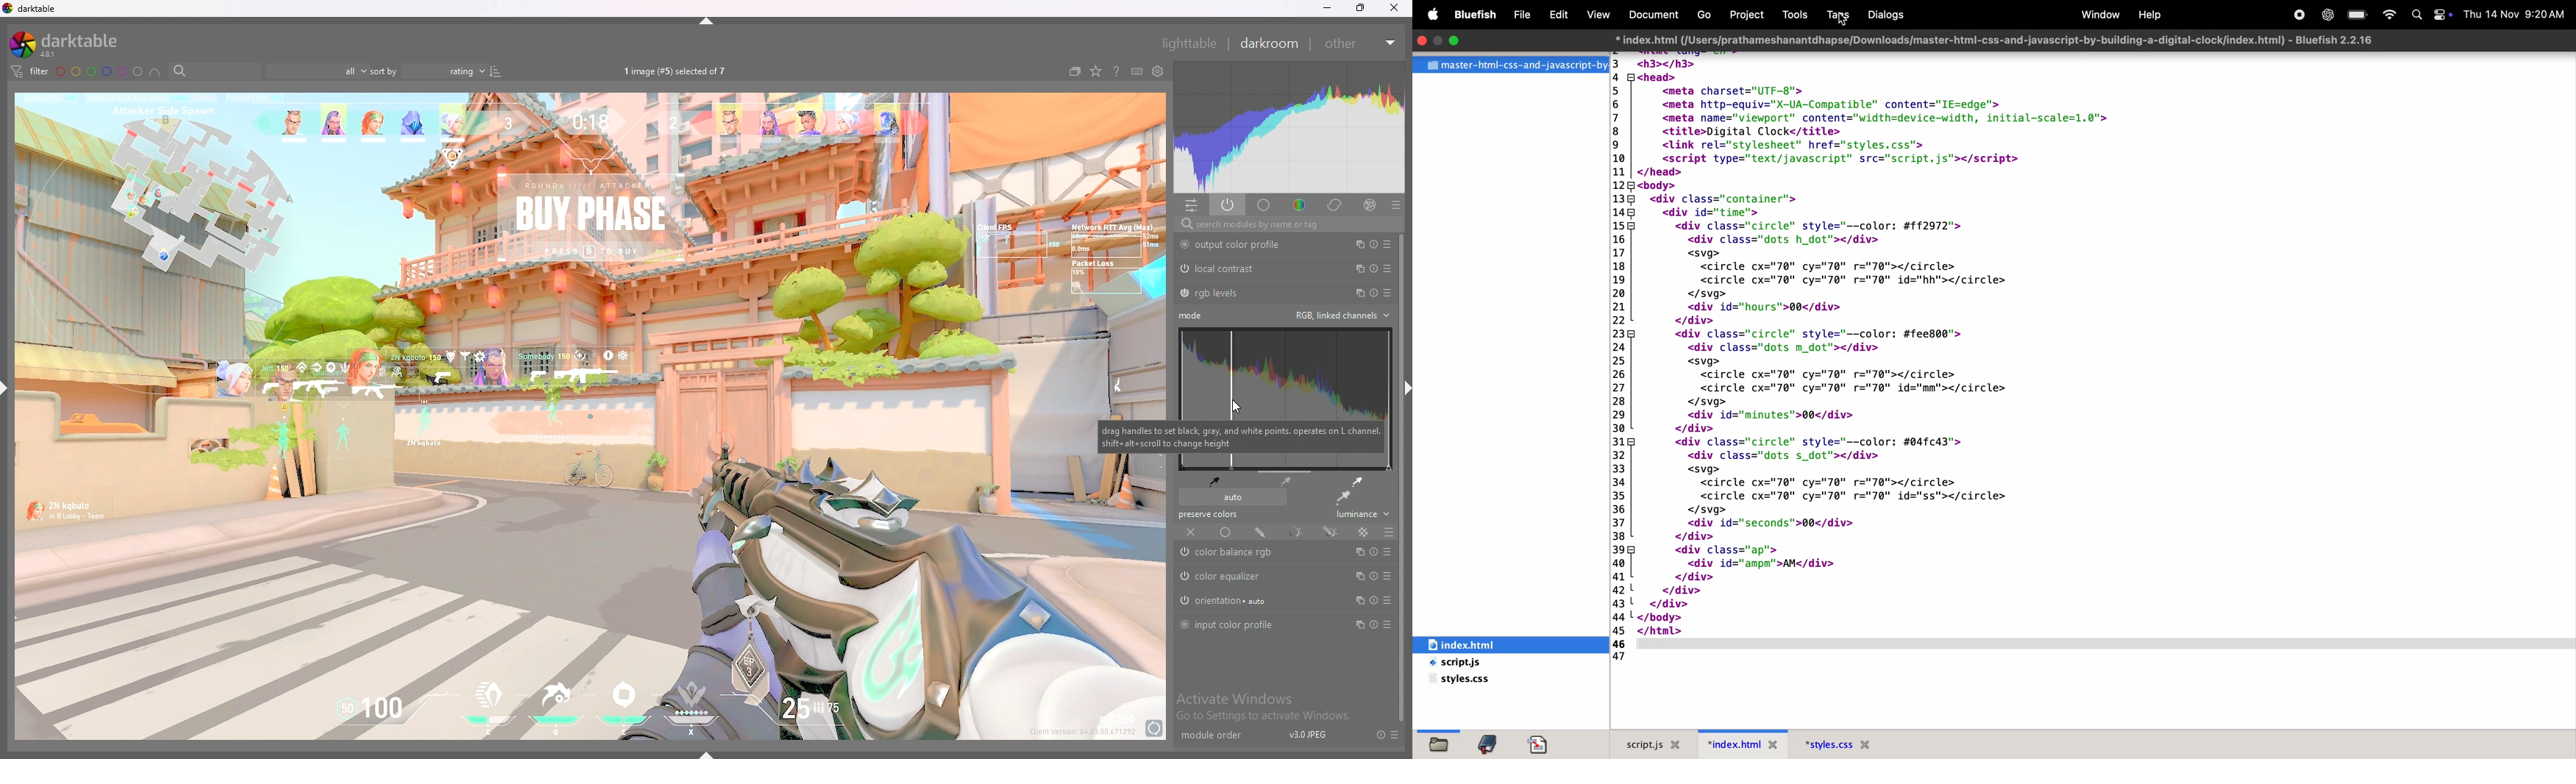 This screenshot has width=2576, height=784. Describe the element at coordinates (65, 44) in the screenshot. I see `darktable` at that location.